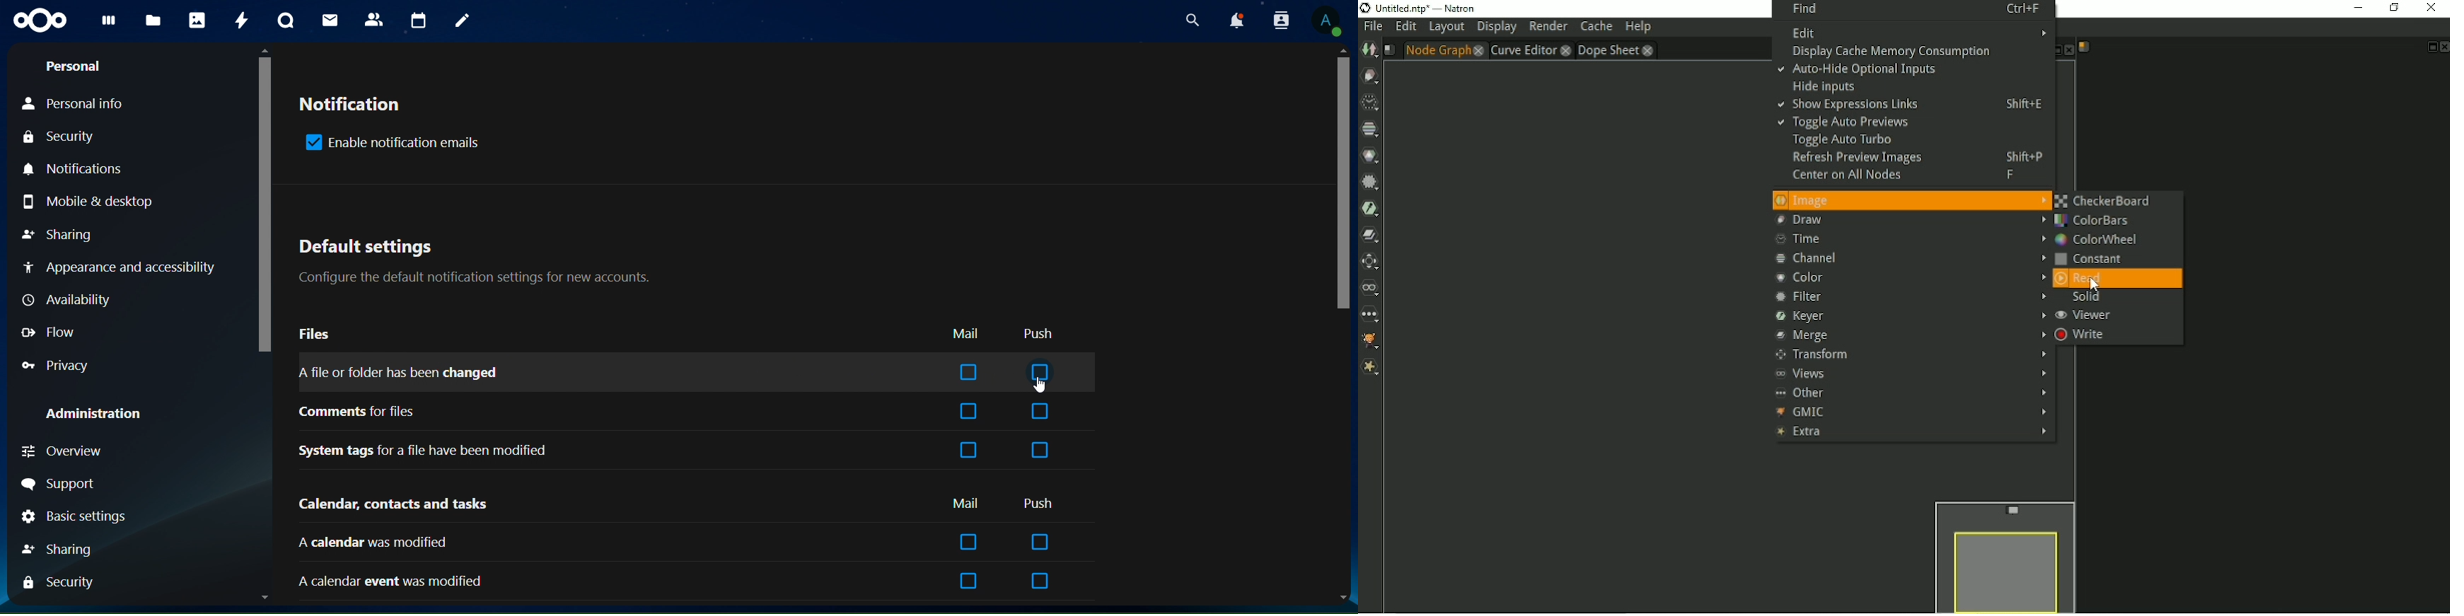 The height and width of the screenshot is (616, 2464). Describe the element at coordinates (1040, 449) in the screenshot. I see `box` at that location.